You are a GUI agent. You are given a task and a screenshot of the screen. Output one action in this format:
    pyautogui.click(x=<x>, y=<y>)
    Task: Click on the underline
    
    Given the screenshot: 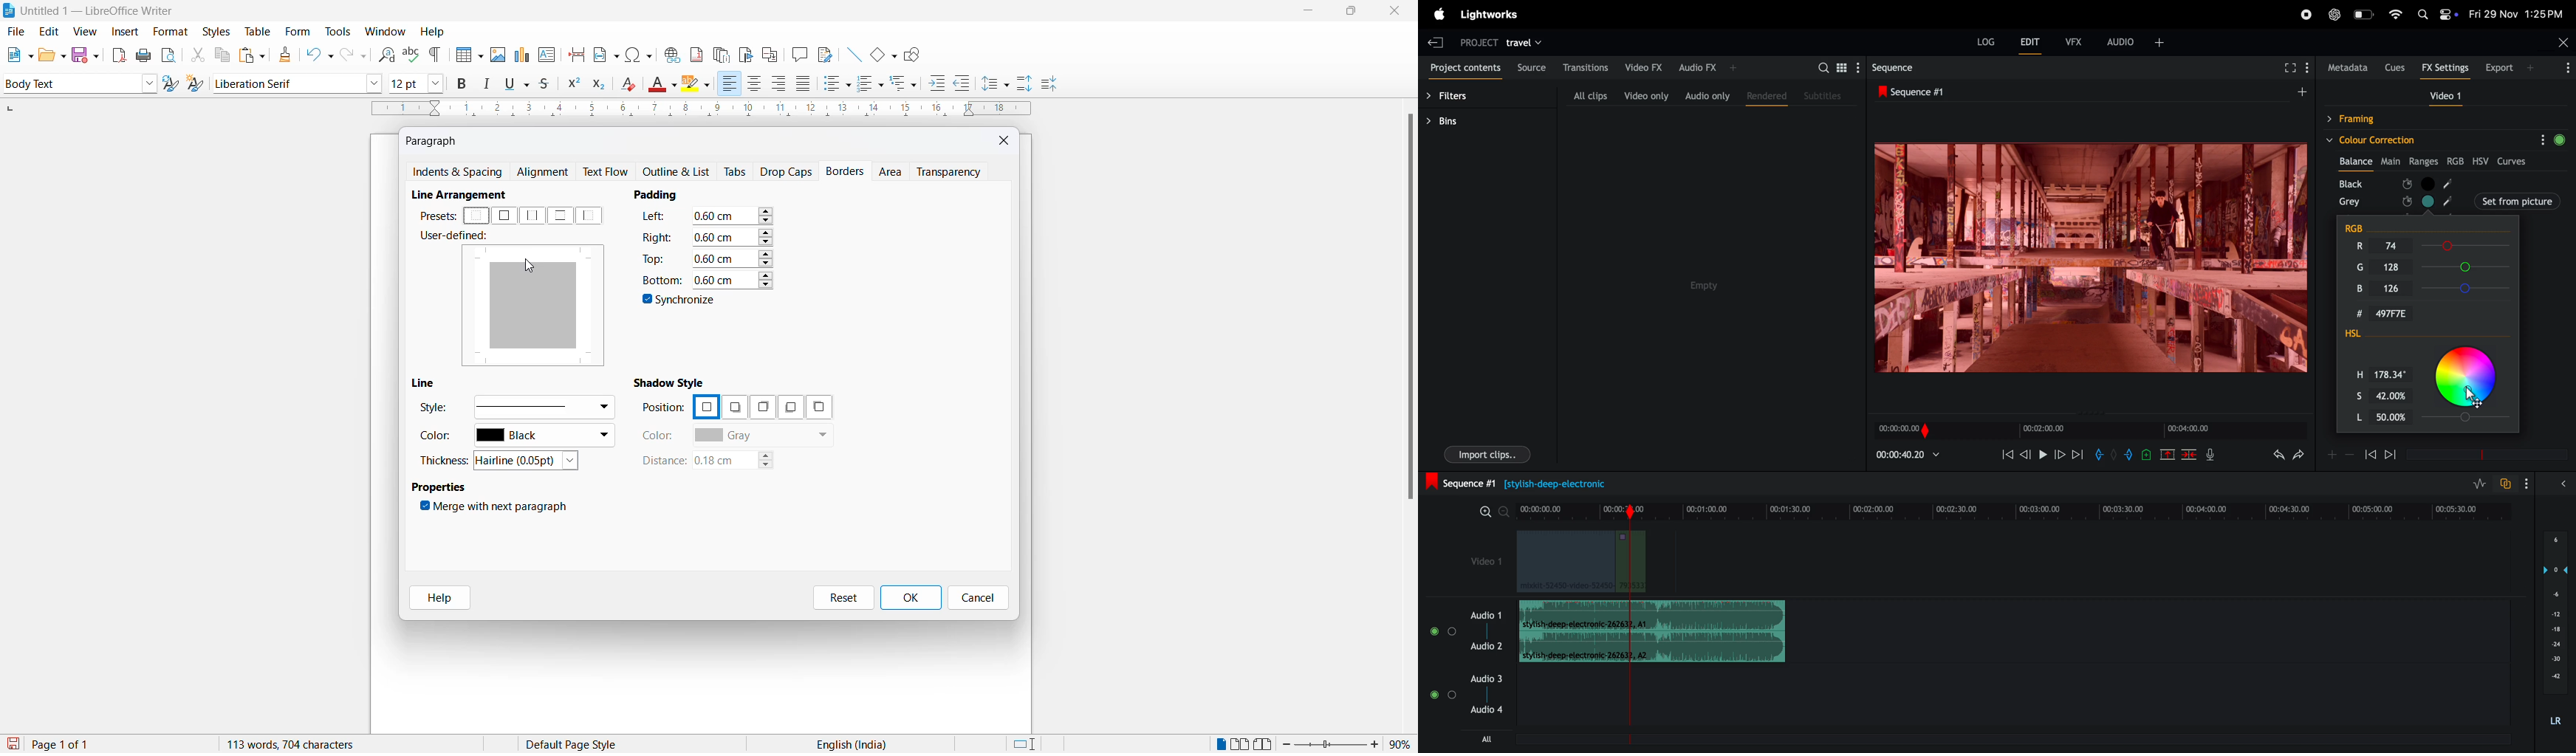 What is the action you would take?
    pyautogui.click(x=520, y=83)
    